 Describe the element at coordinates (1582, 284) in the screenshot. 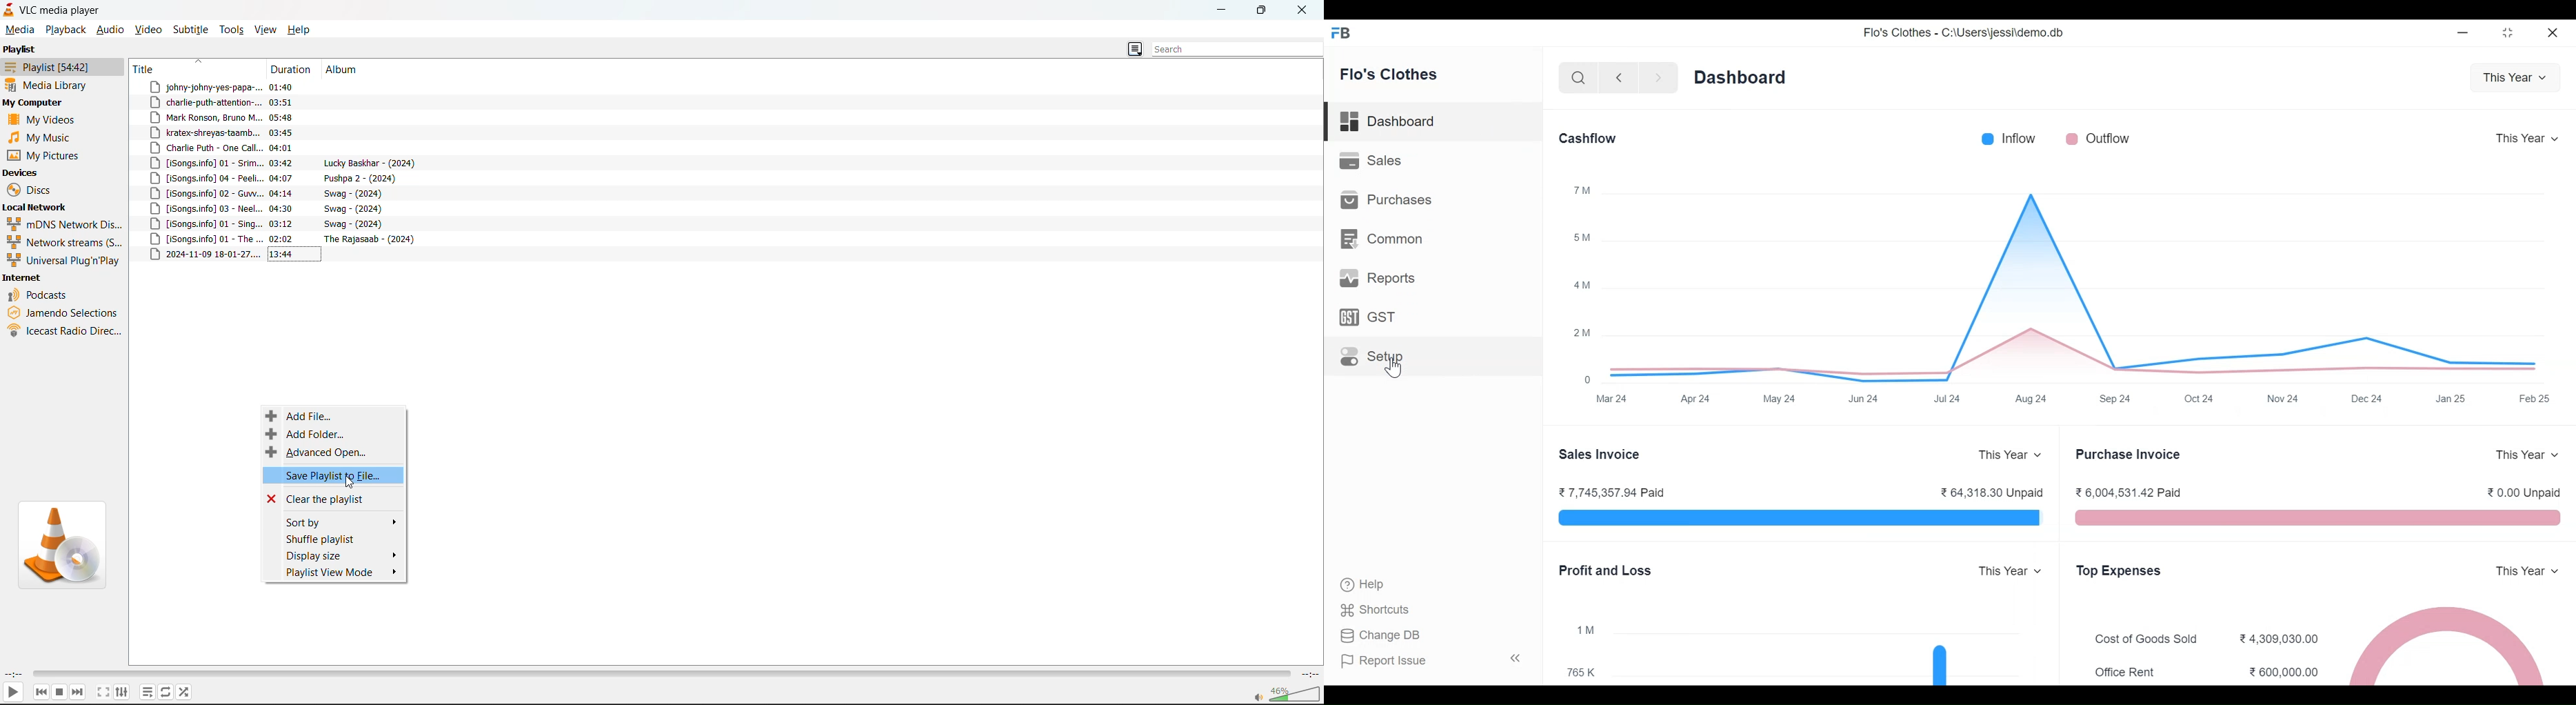

I see `4M` at that location.